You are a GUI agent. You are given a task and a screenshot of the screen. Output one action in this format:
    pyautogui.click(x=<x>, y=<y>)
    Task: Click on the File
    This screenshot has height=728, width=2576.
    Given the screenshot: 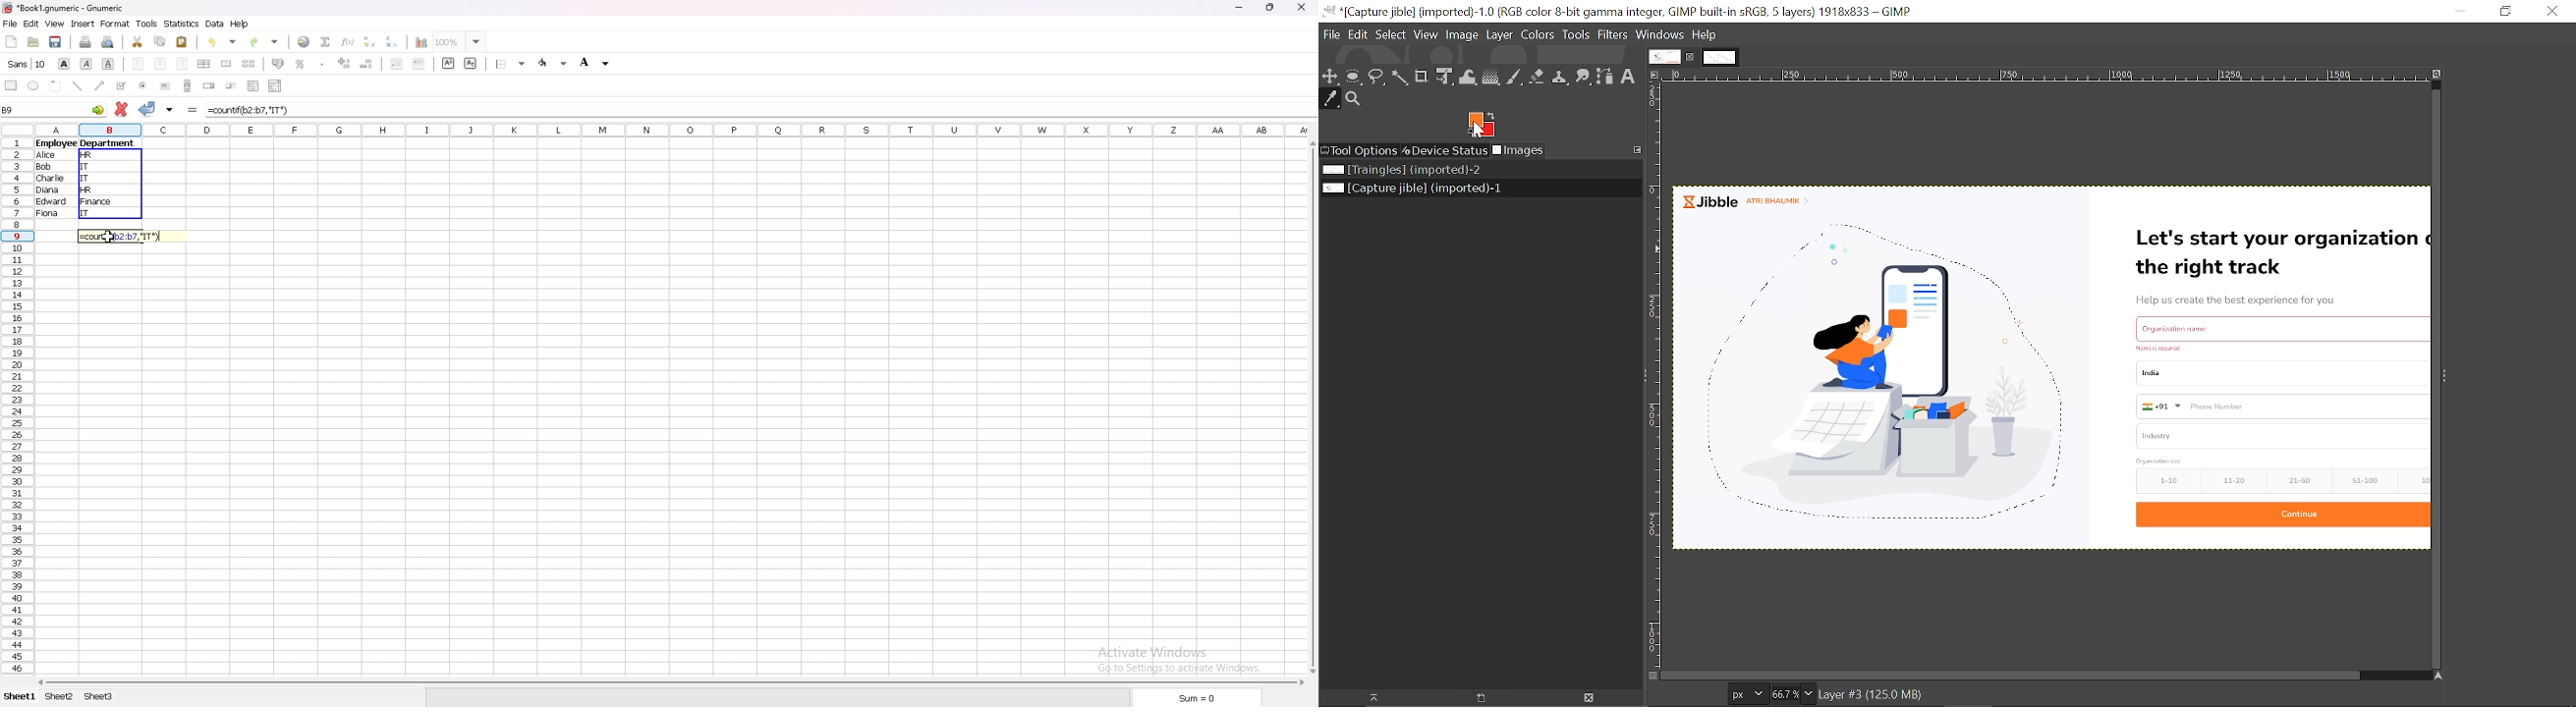 What is the action you would take?
    pyautogui.click(x=1331, y=34)
    